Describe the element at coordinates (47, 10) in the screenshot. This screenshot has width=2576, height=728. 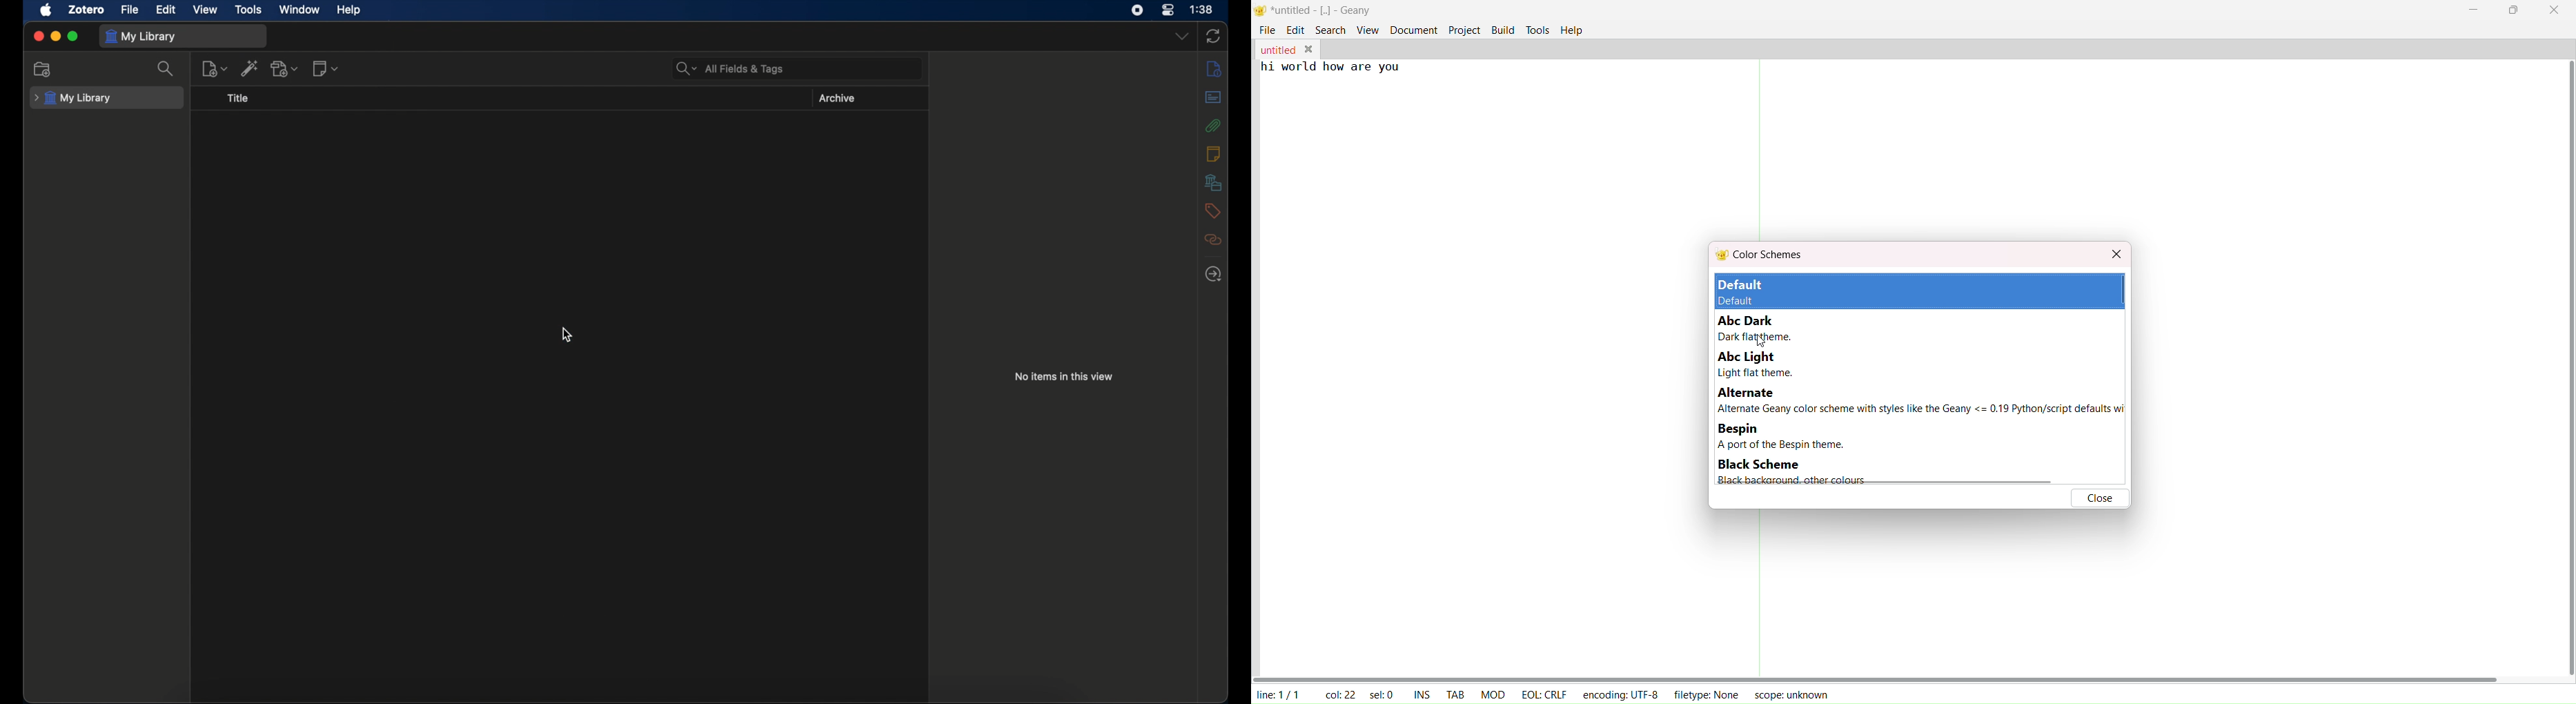
I see `apple icon` at that location.